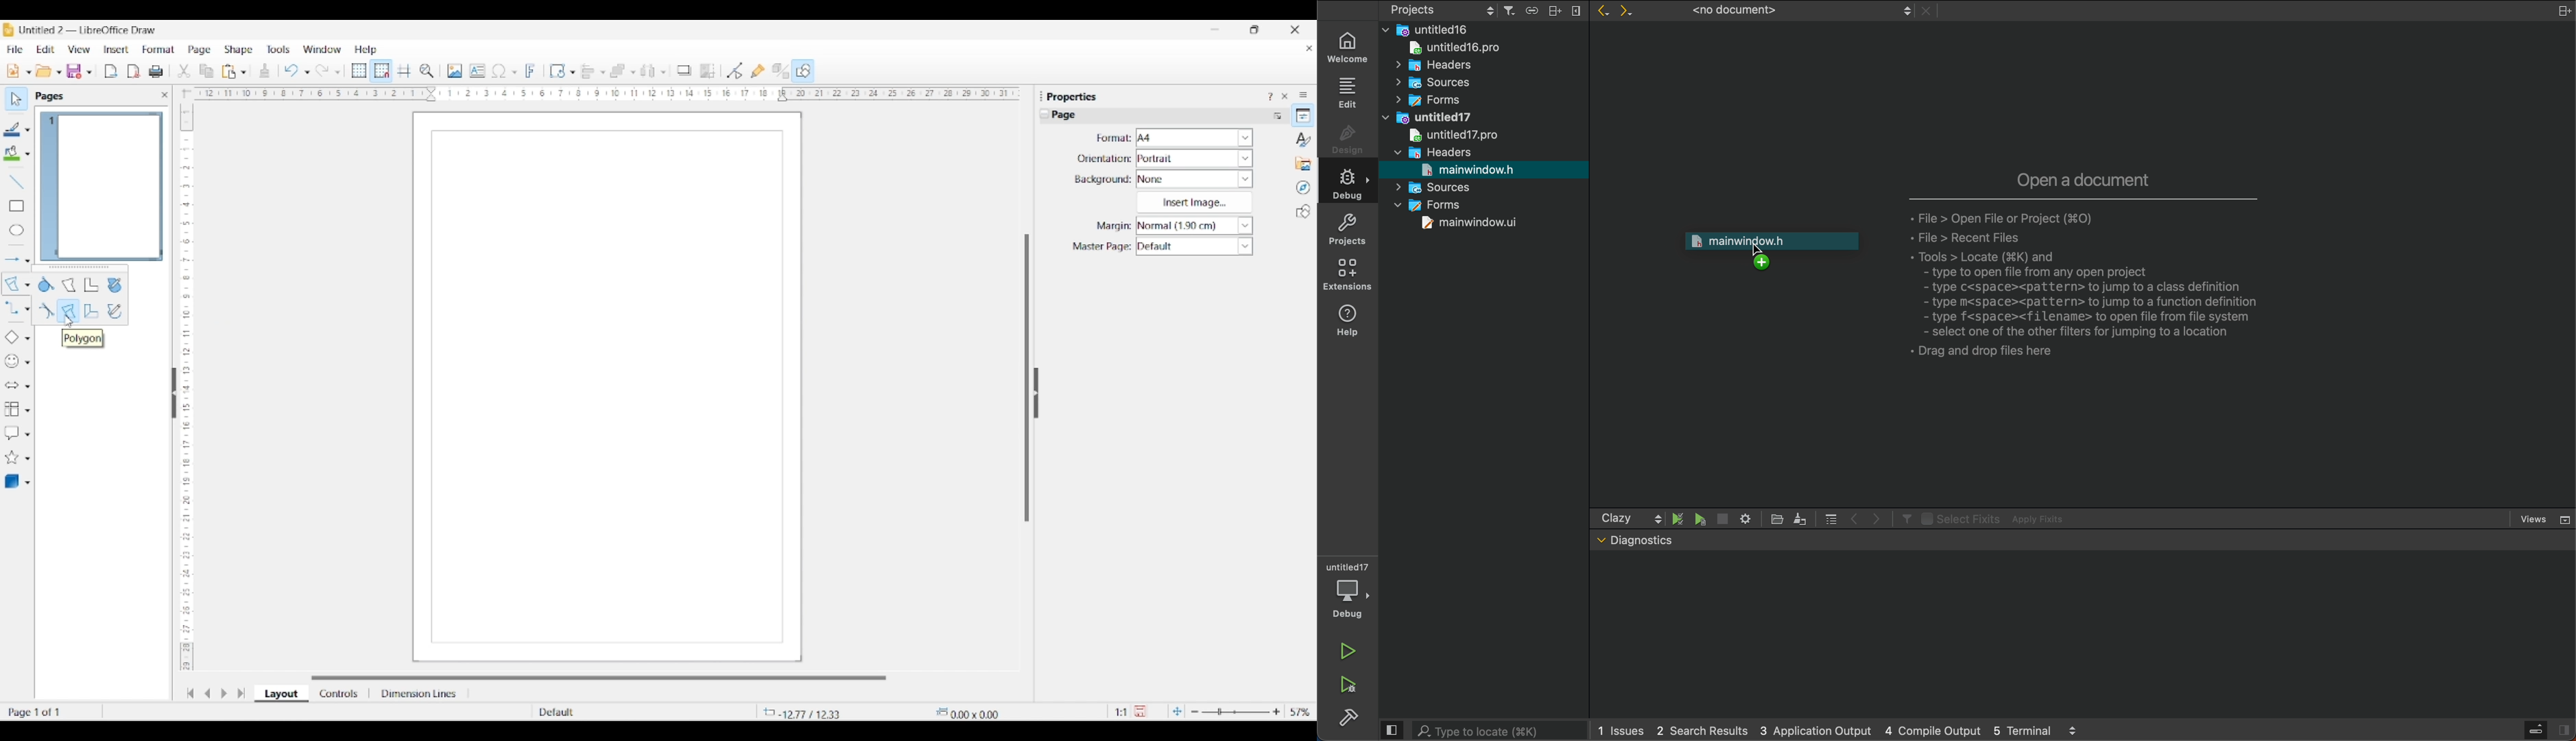  I want to click on Zoom out, so click(1195, 712).